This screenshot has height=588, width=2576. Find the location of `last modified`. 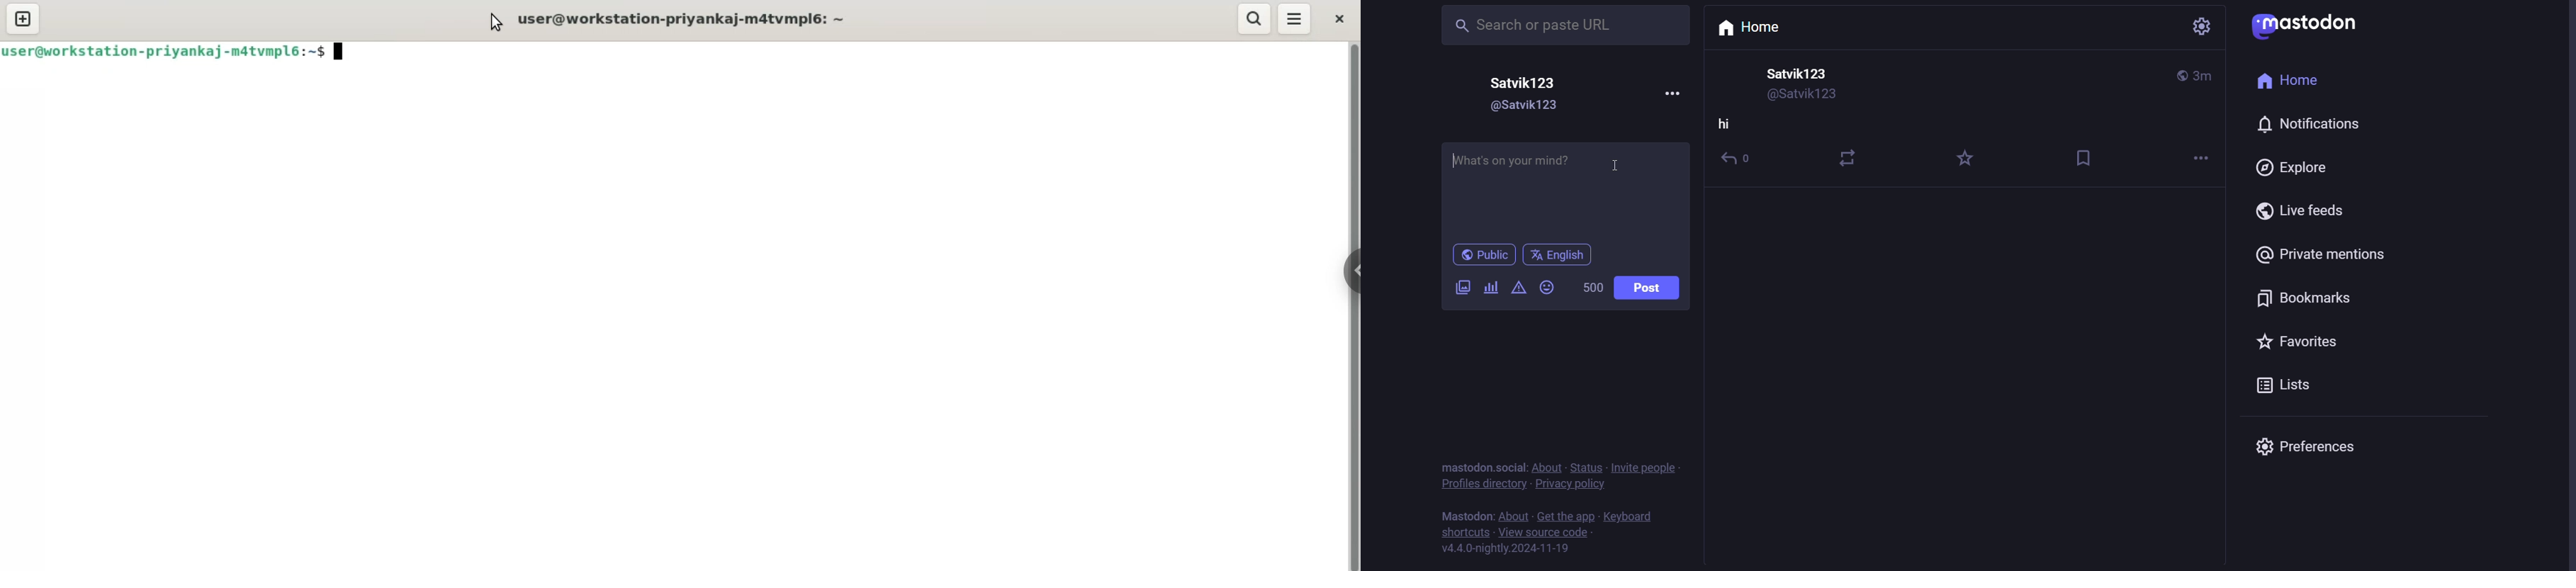

last modified is located at coordinates (2204, 76).